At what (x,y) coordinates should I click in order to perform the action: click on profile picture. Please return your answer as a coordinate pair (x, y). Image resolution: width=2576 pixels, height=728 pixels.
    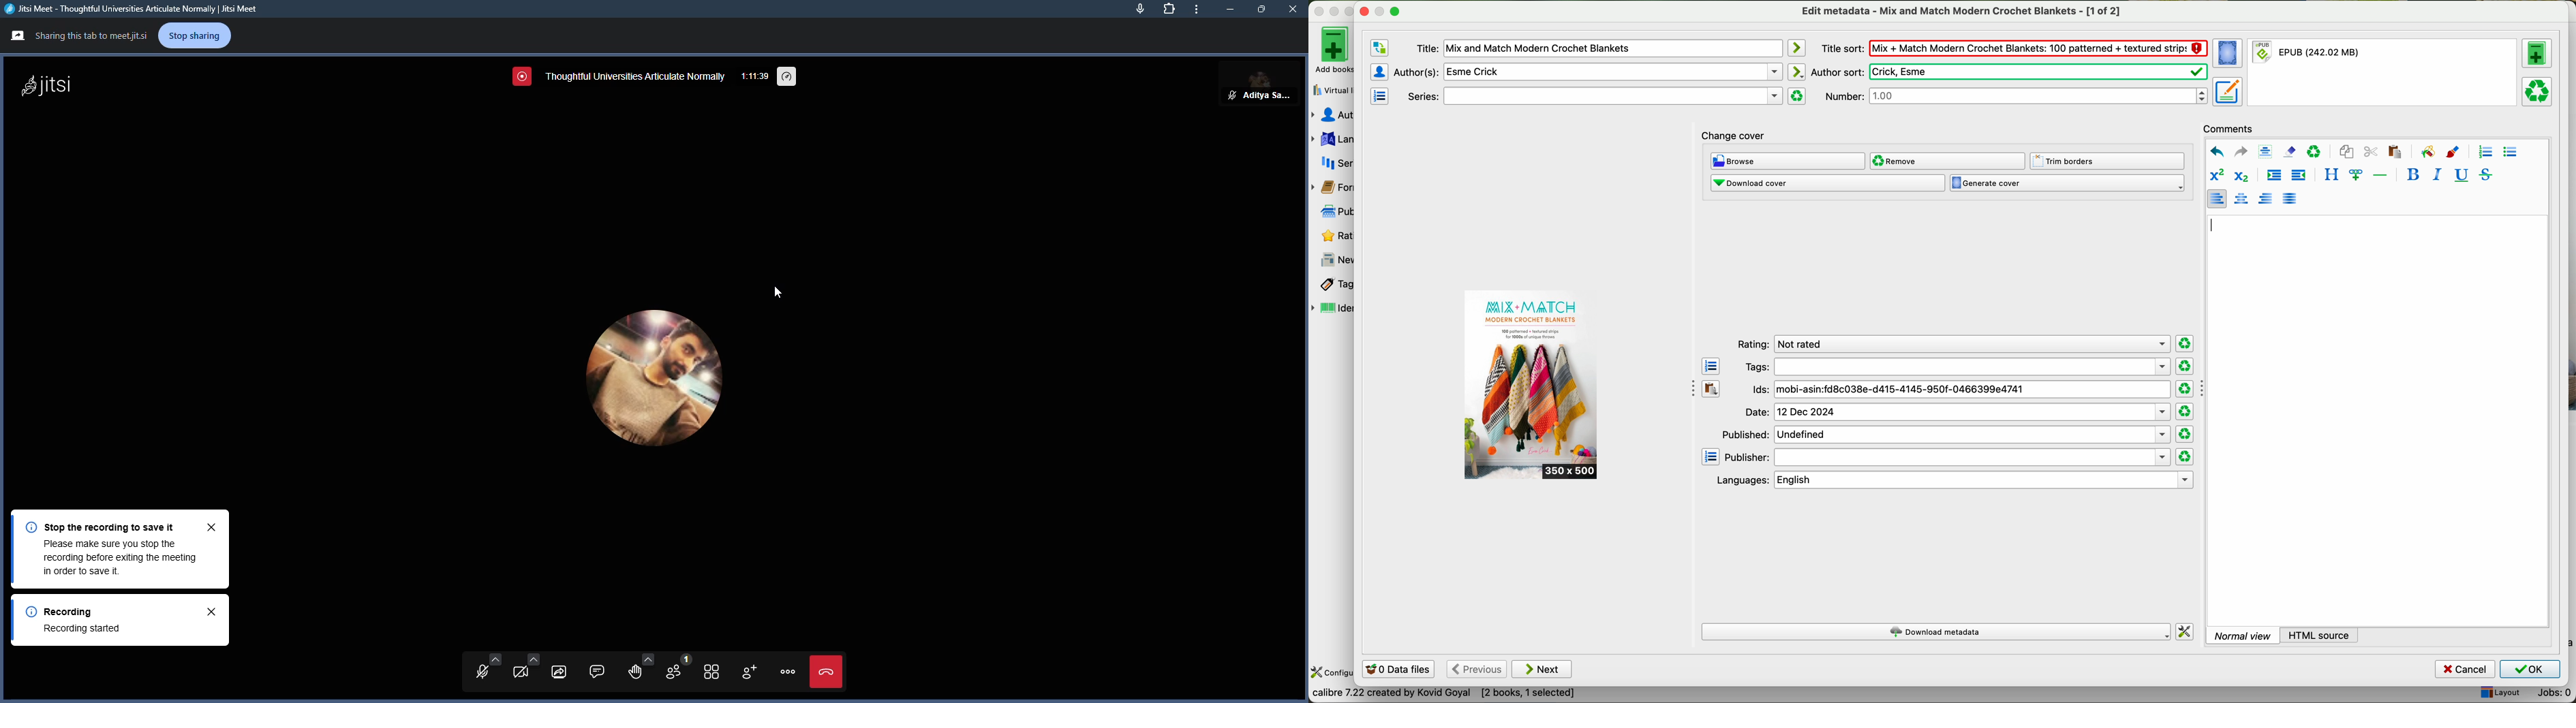
    Looking at the image, I should click on (647, 381).